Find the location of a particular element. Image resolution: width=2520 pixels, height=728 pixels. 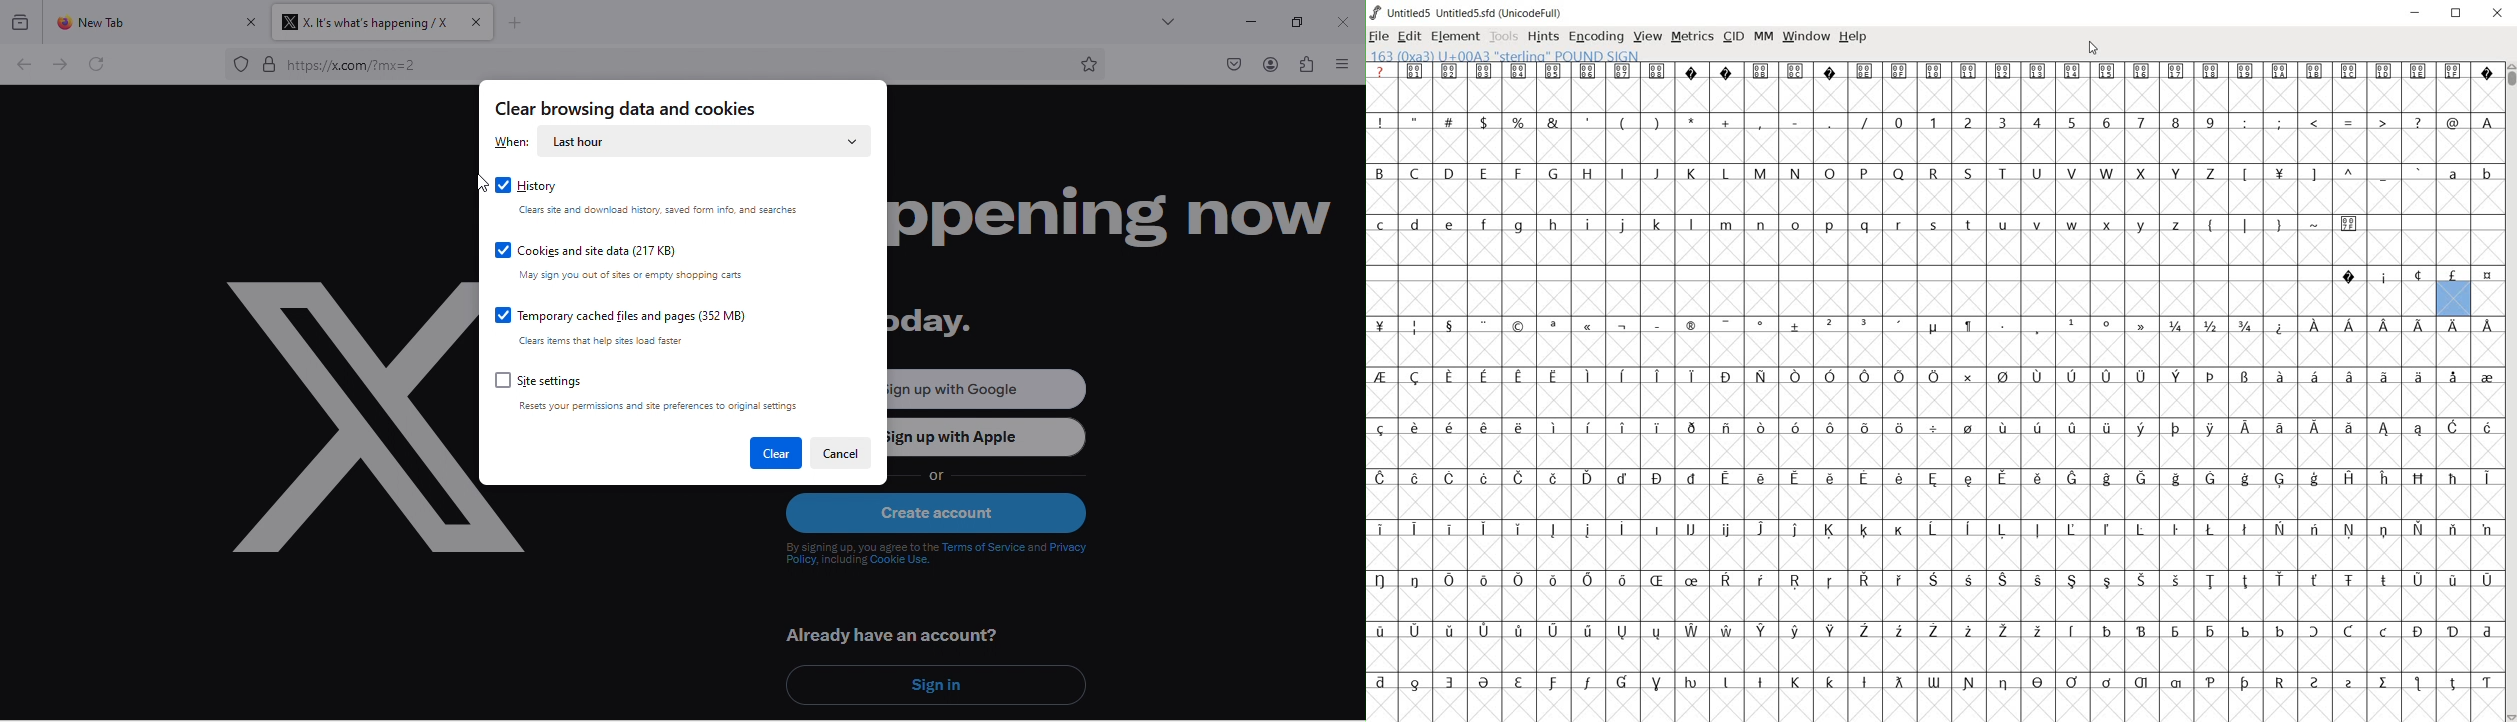

sign in is located at coordinates (937, 685).